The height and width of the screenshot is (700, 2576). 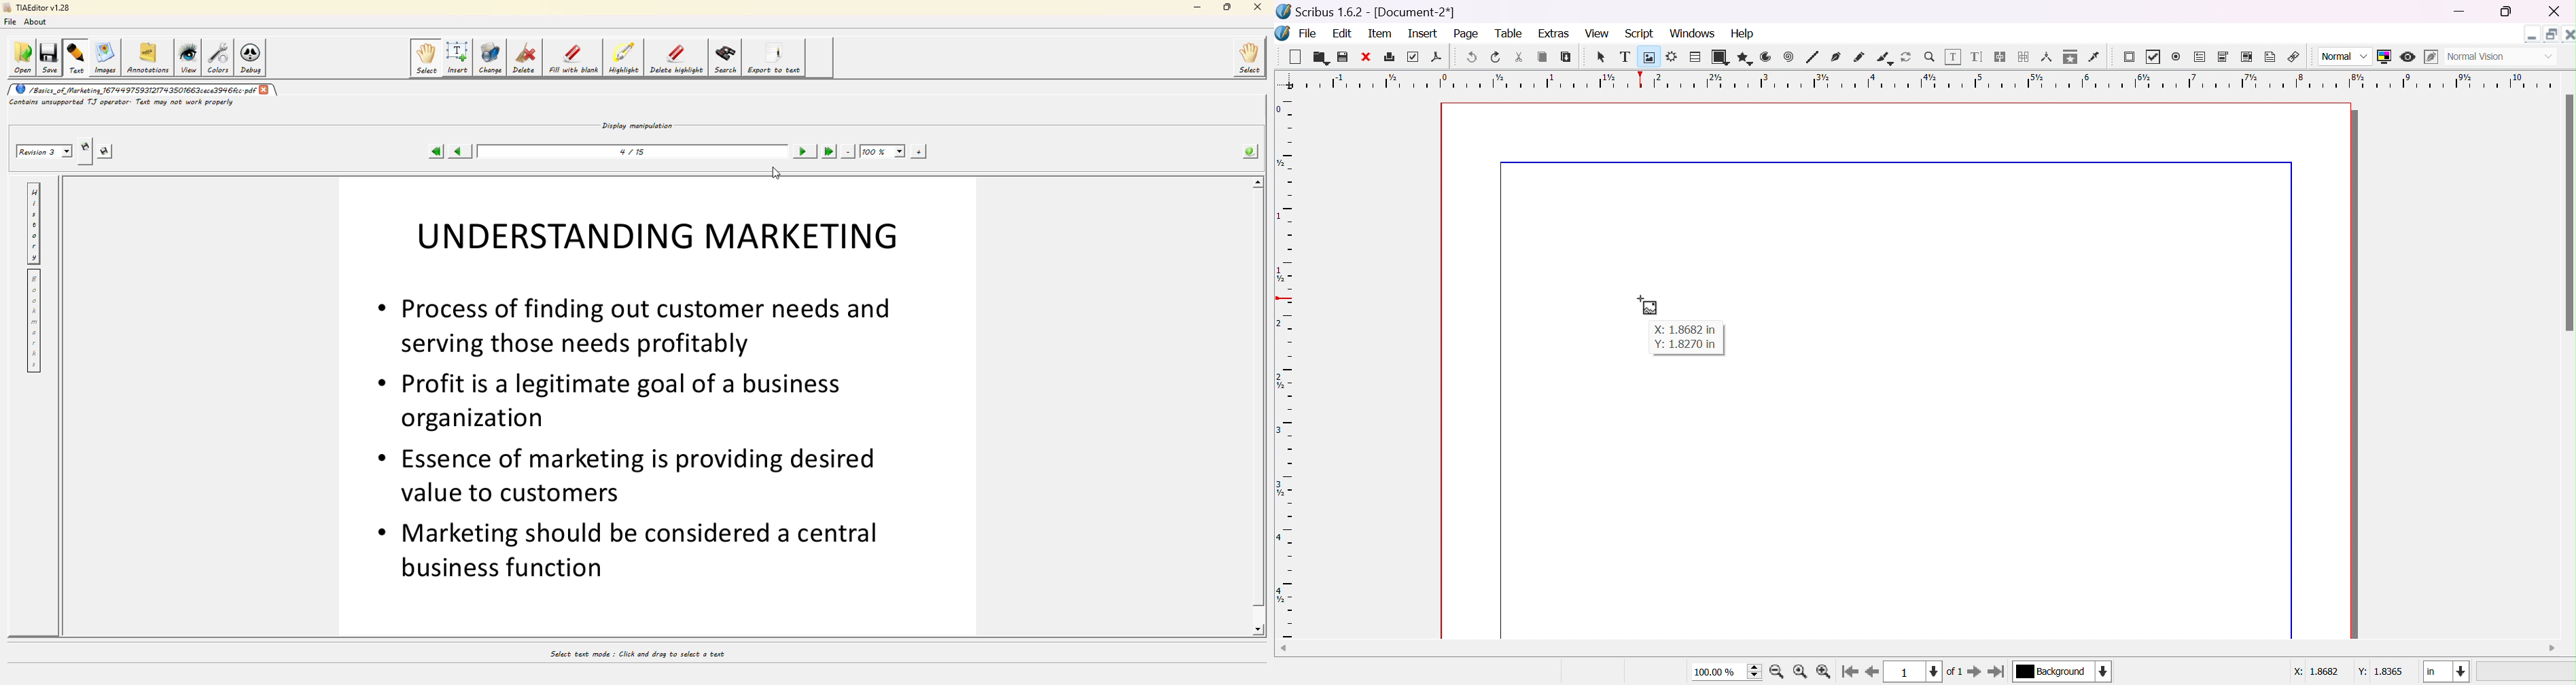 What do you see at coordinates (1343, 57) in the screenshot?
I see `save` at bounding box center [1343, 57].